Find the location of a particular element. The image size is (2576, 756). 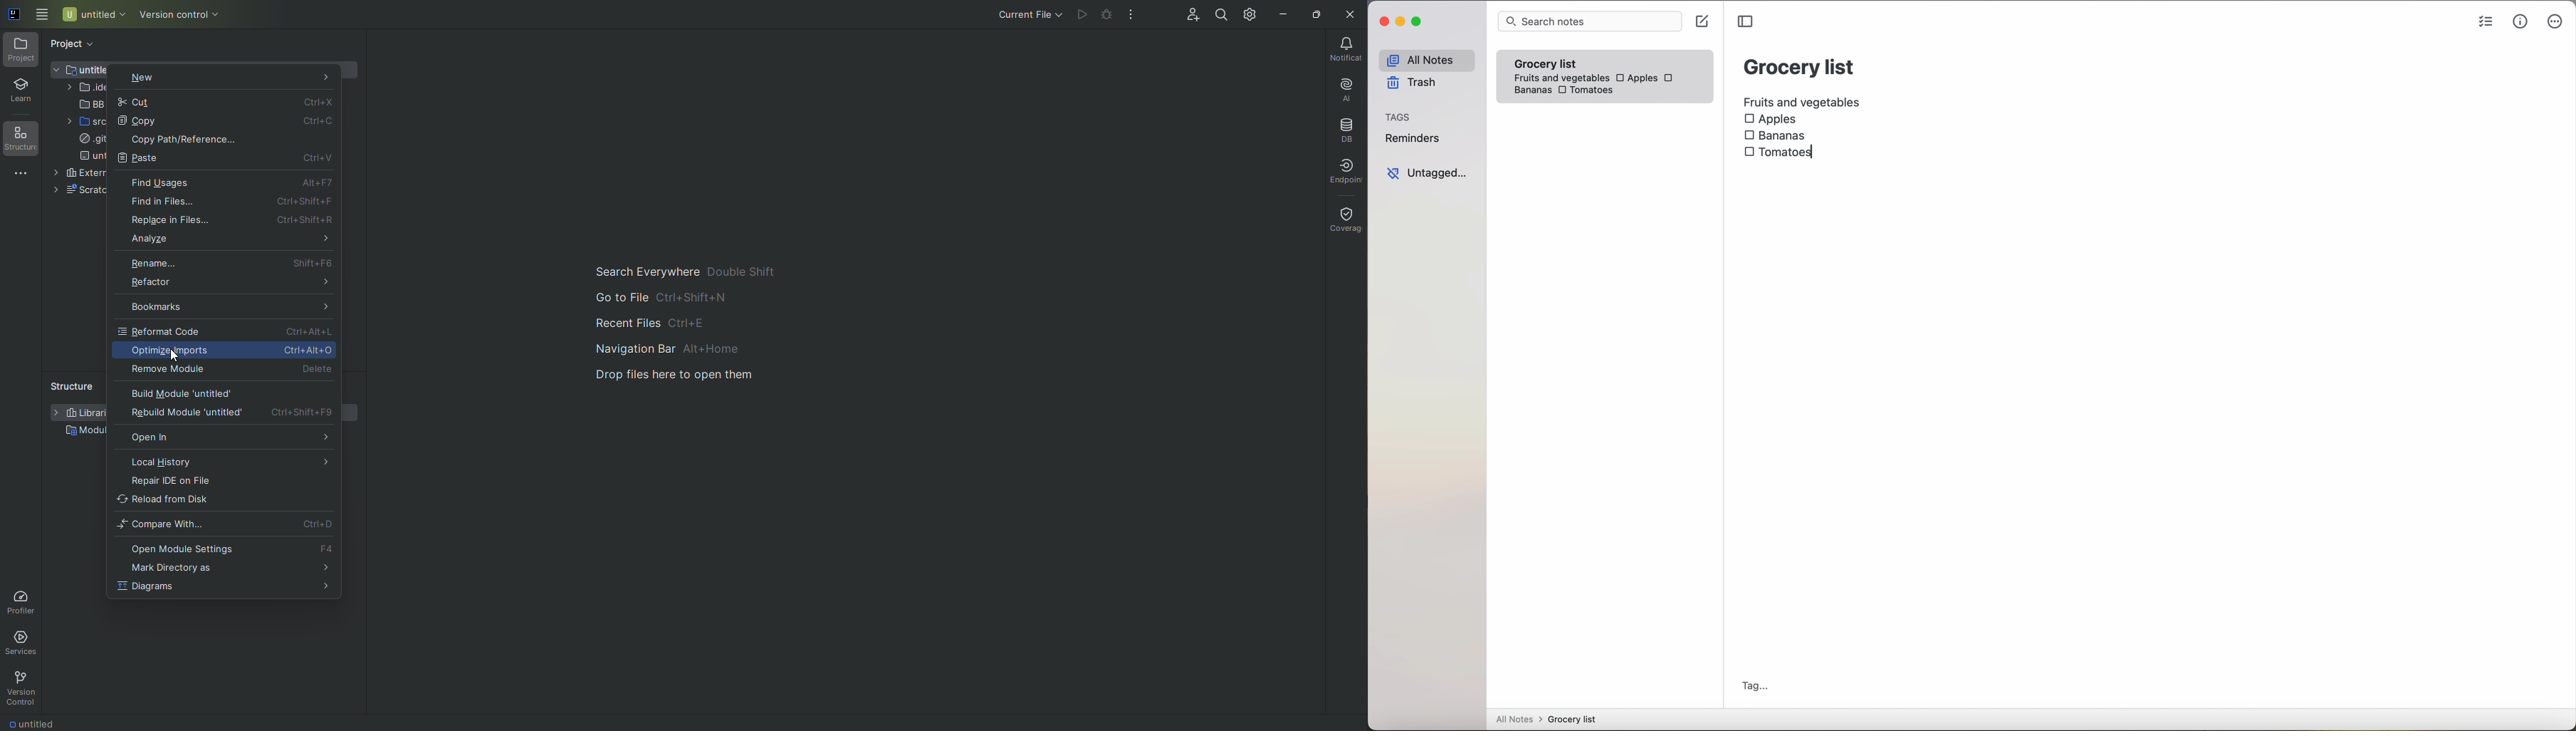

Main Menu is located at coordinates (42, 15).